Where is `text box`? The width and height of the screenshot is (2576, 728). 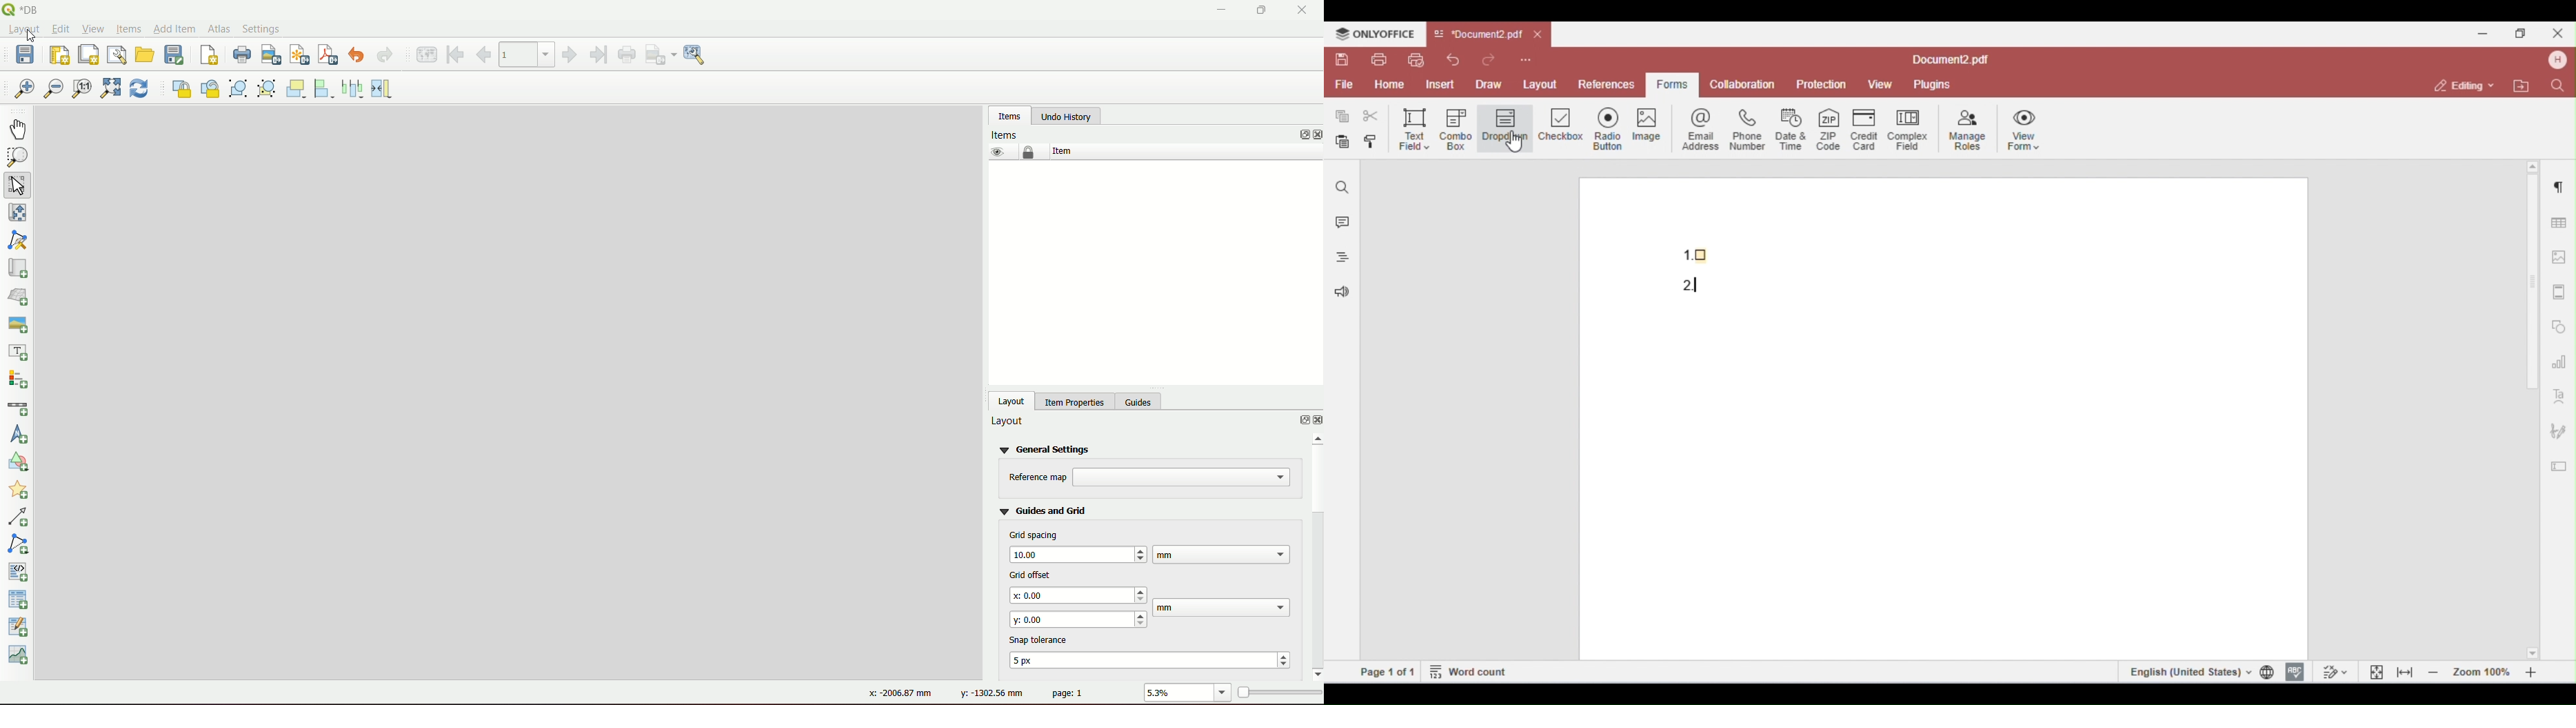
text box is located at coordinates (1221, 554).